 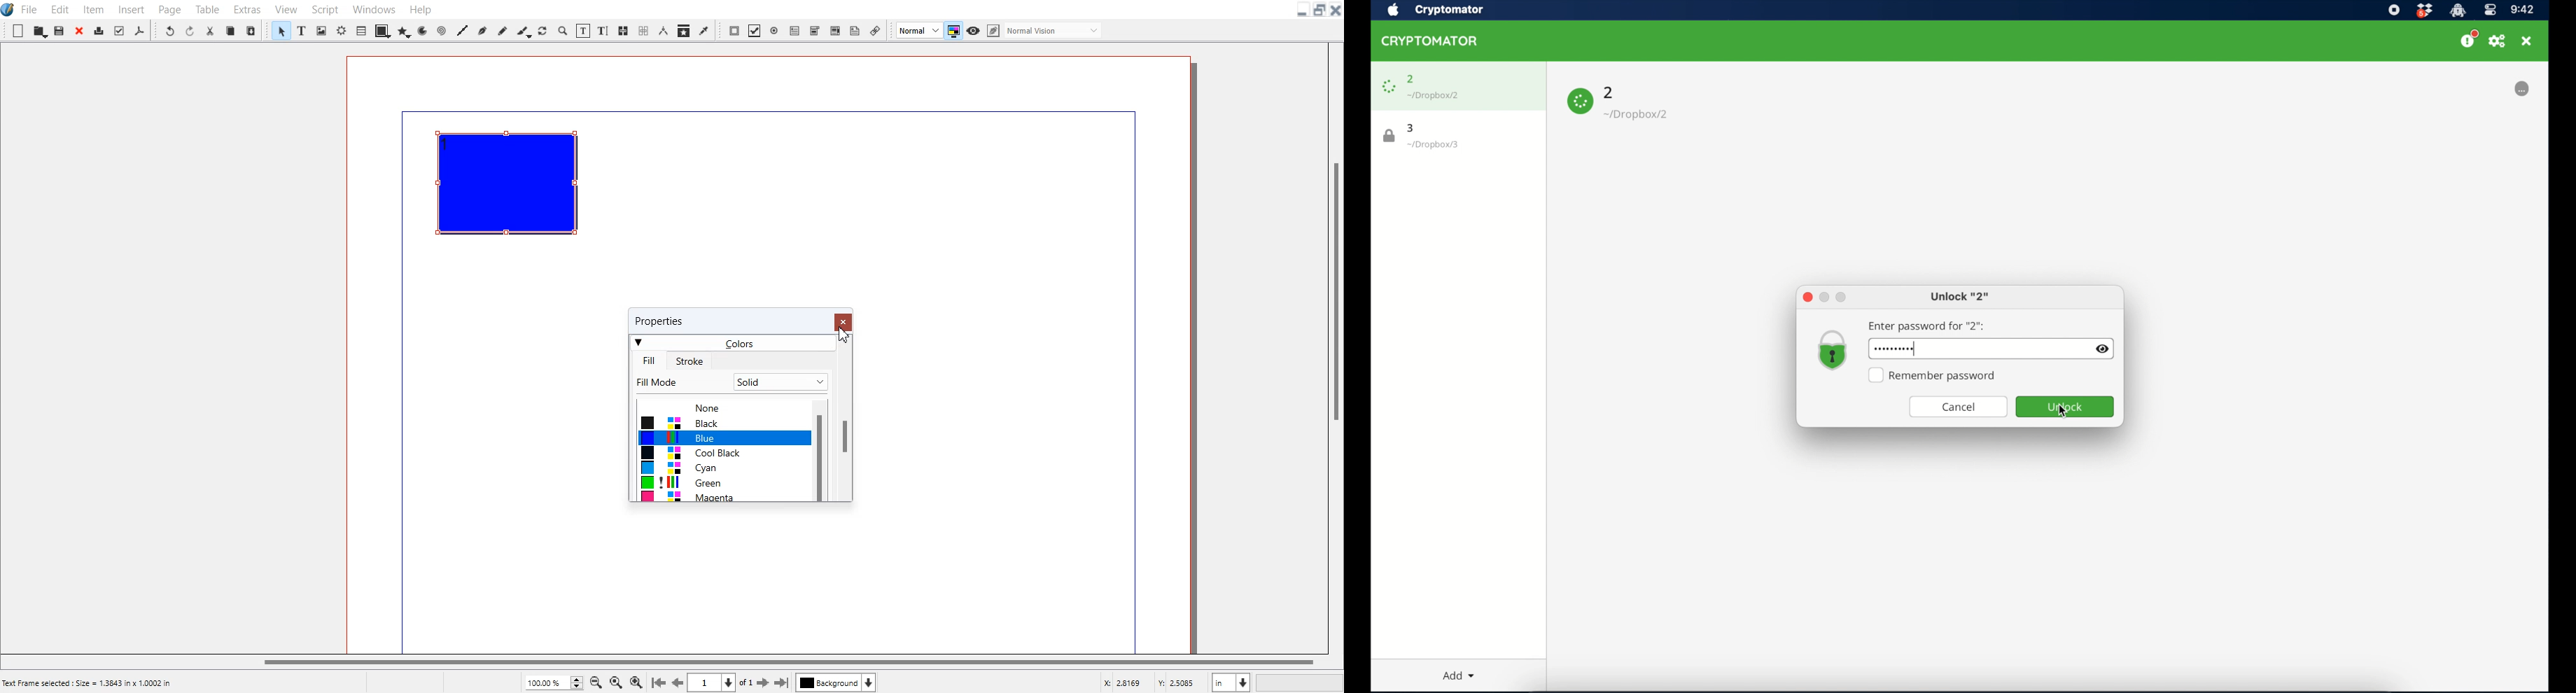 What do you see at coordinates (553, 682) in the screenshot?
I see `Zoom Adjustment` at bounding box center [553, 682].